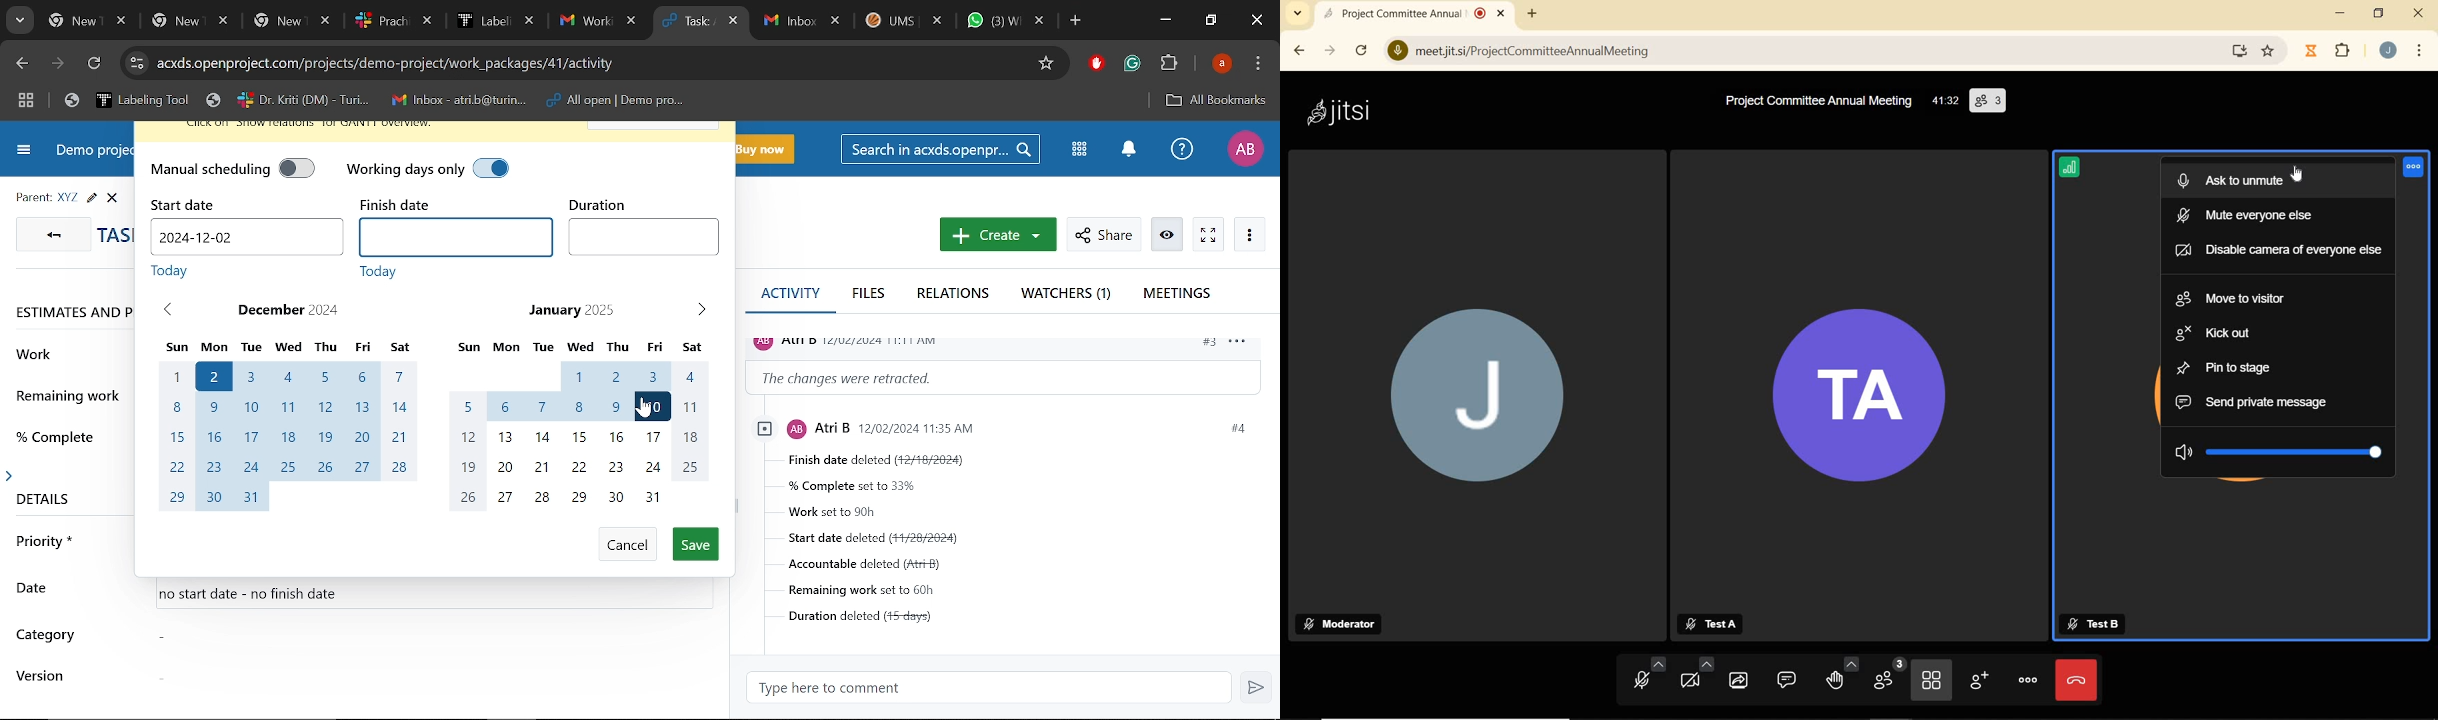 The image size is (2464, 728). I want to click on Cite info, so click(137, 64).